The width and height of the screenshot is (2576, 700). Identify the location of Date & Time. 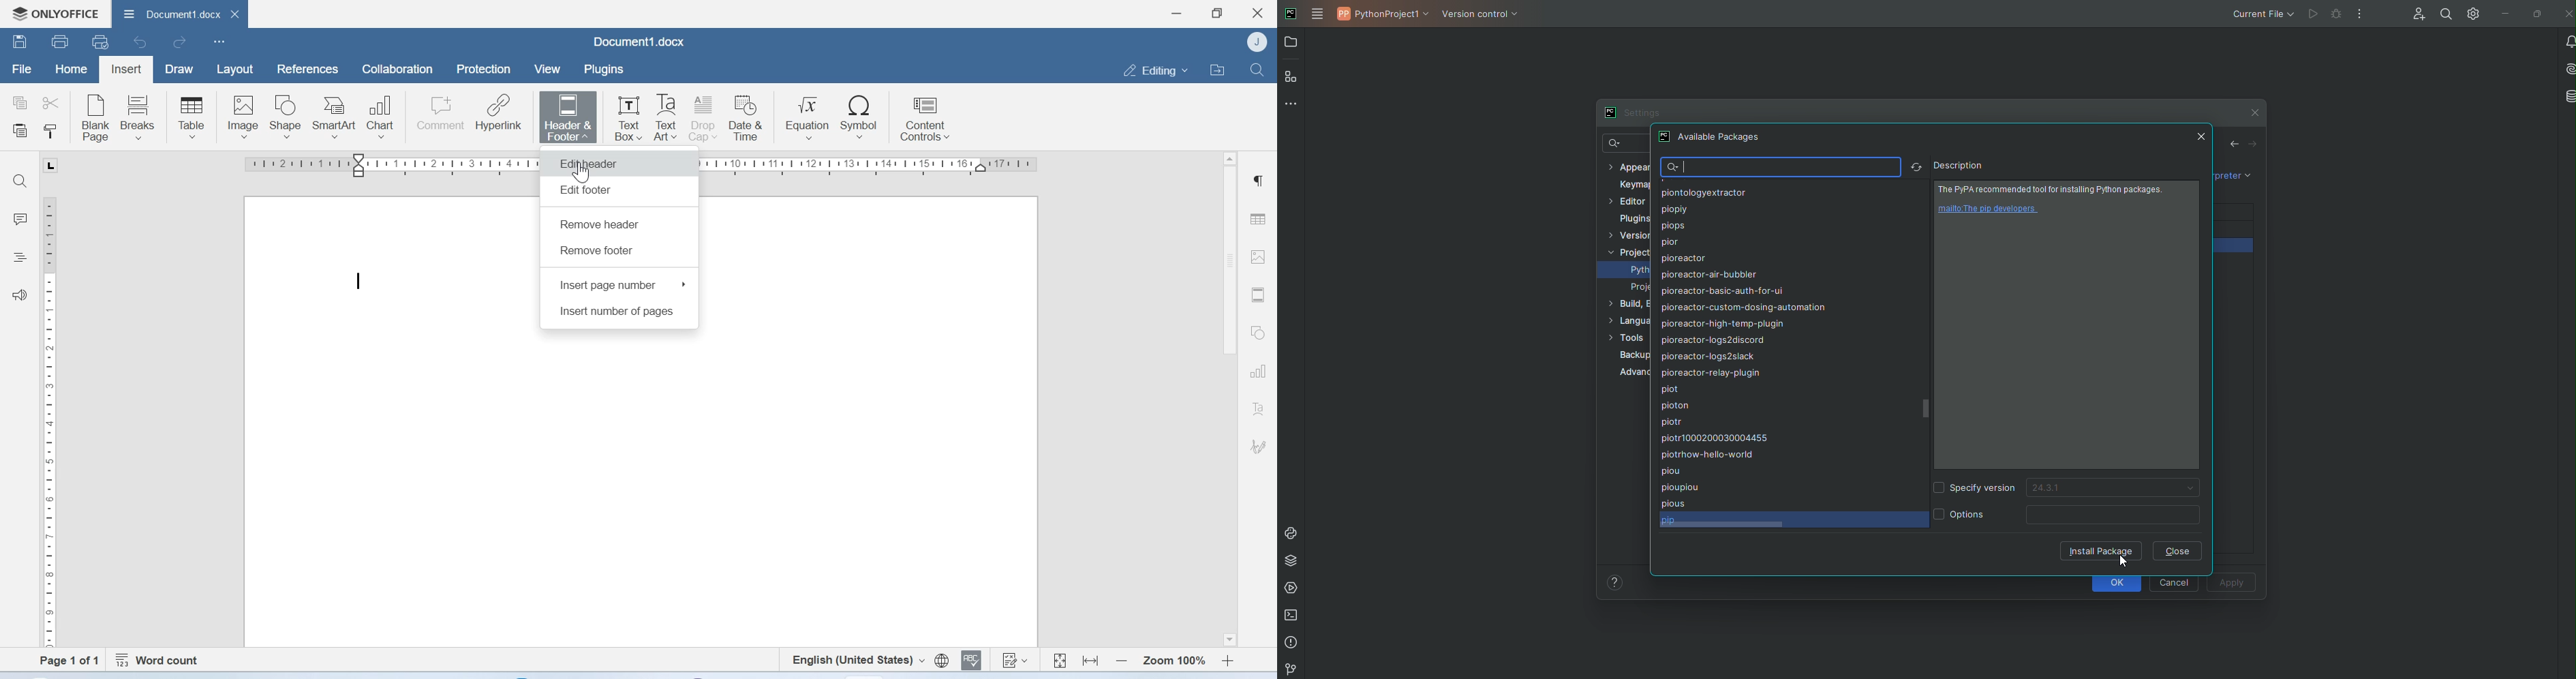
(749, 118).